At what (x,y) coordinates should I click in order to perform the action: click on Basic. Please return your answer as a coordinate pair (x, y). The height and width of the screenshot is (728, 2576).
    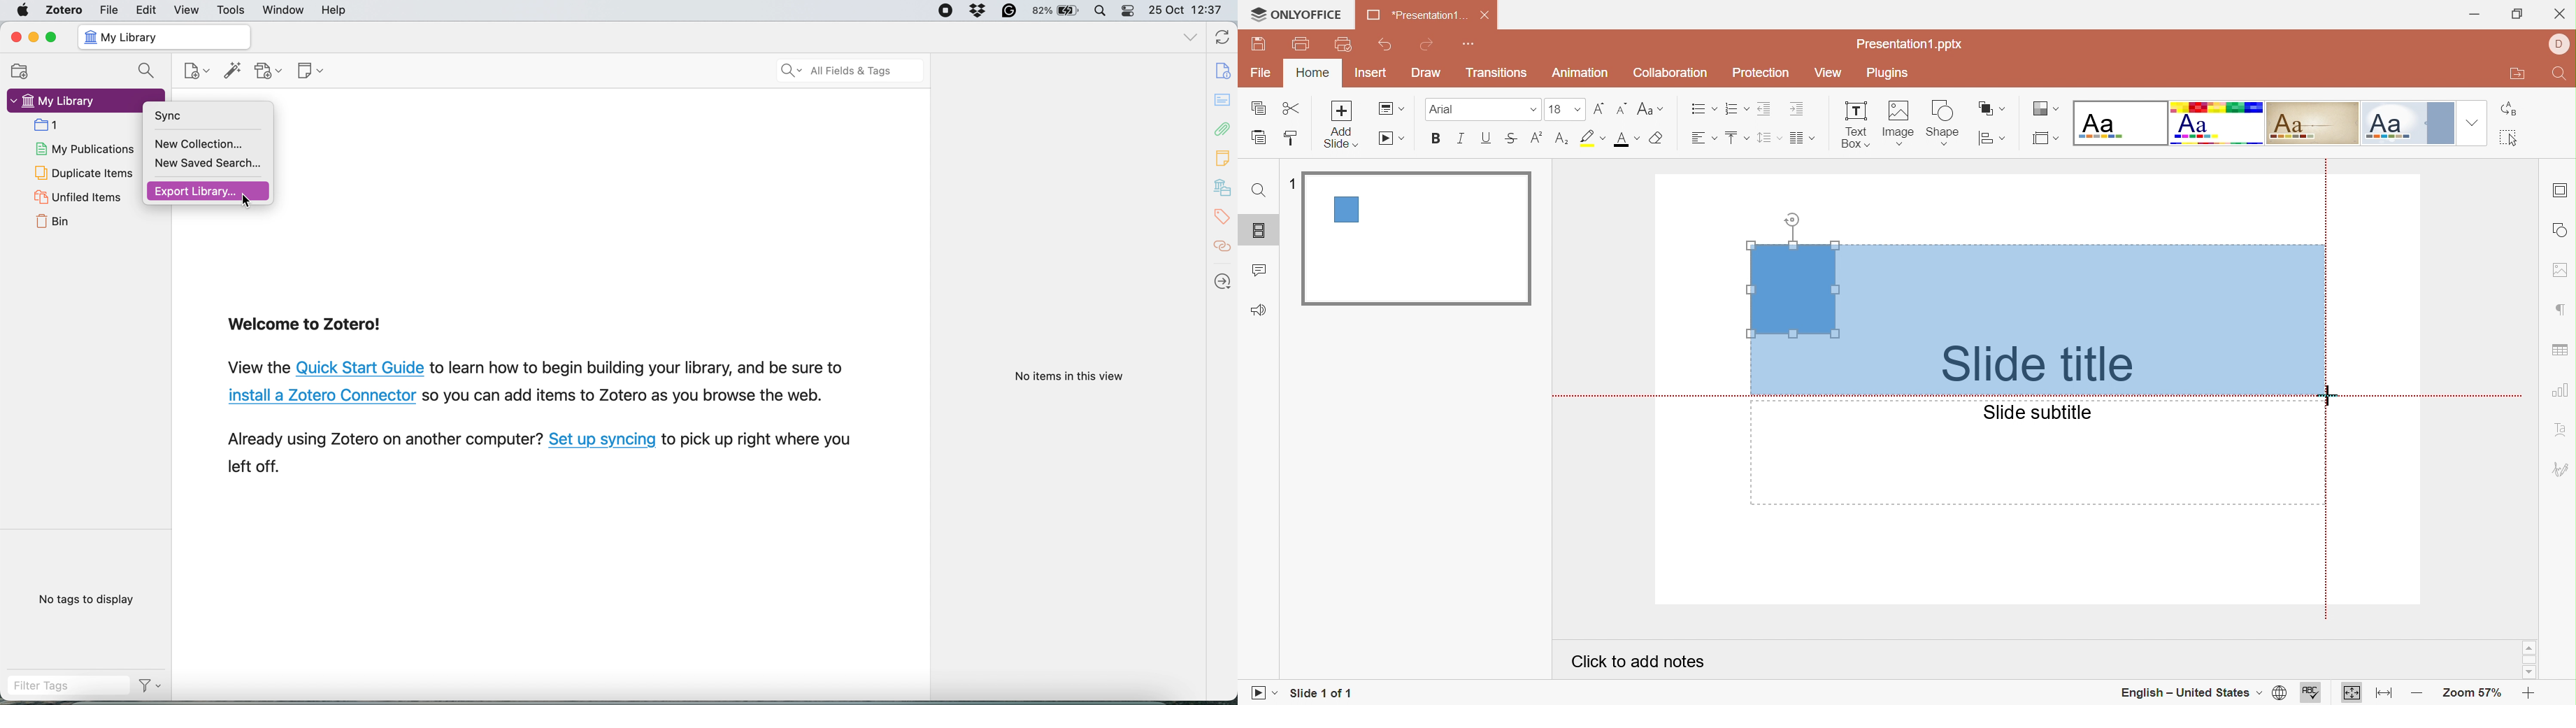
    Looking at the image, I should click on (2217, 123).